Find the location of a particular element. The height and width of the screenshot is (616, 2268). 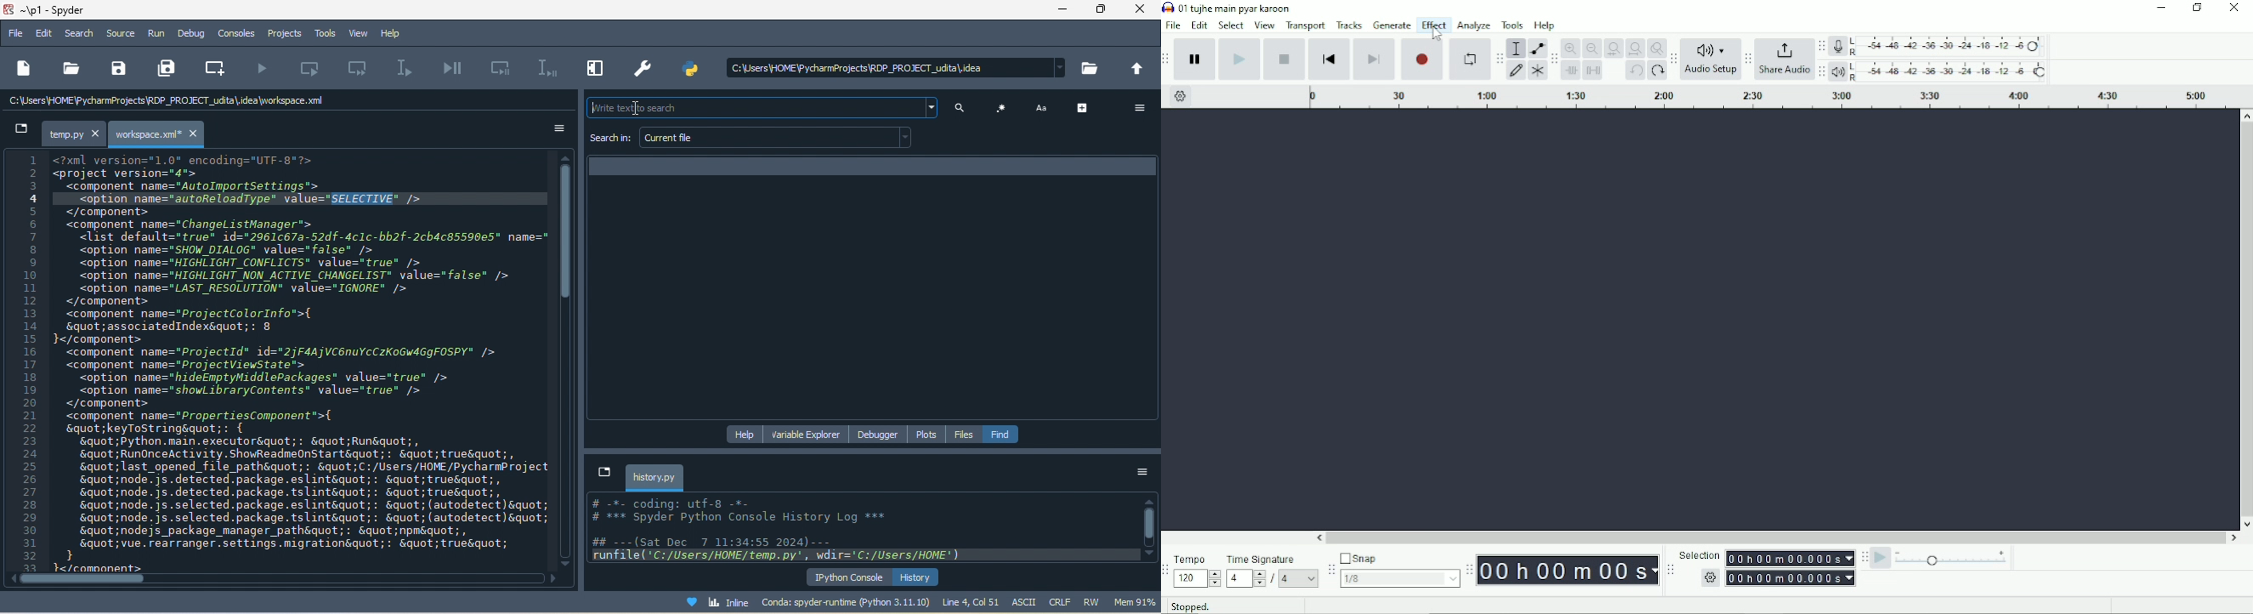

open is located at coordinates (71, 68).